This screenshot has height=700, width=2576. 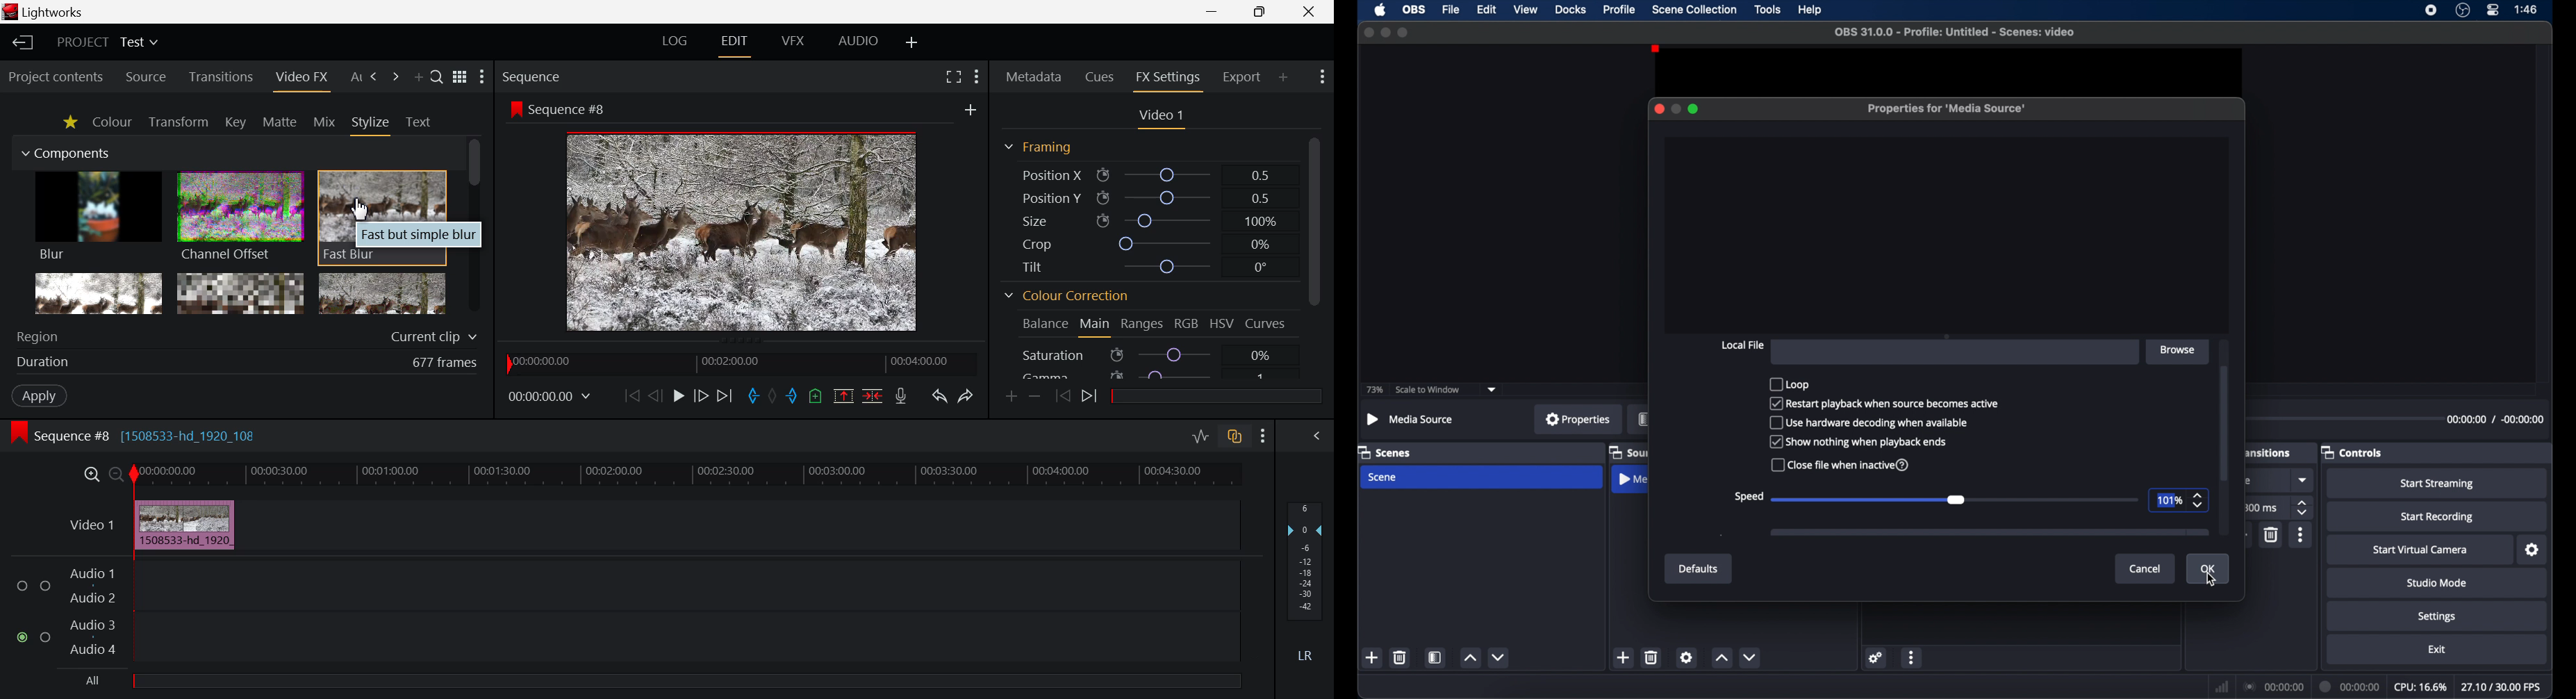 What do you see at coordinates (1696, 10) in the screenshot?
I see `scene collection` at bounding box center [1696, 10].